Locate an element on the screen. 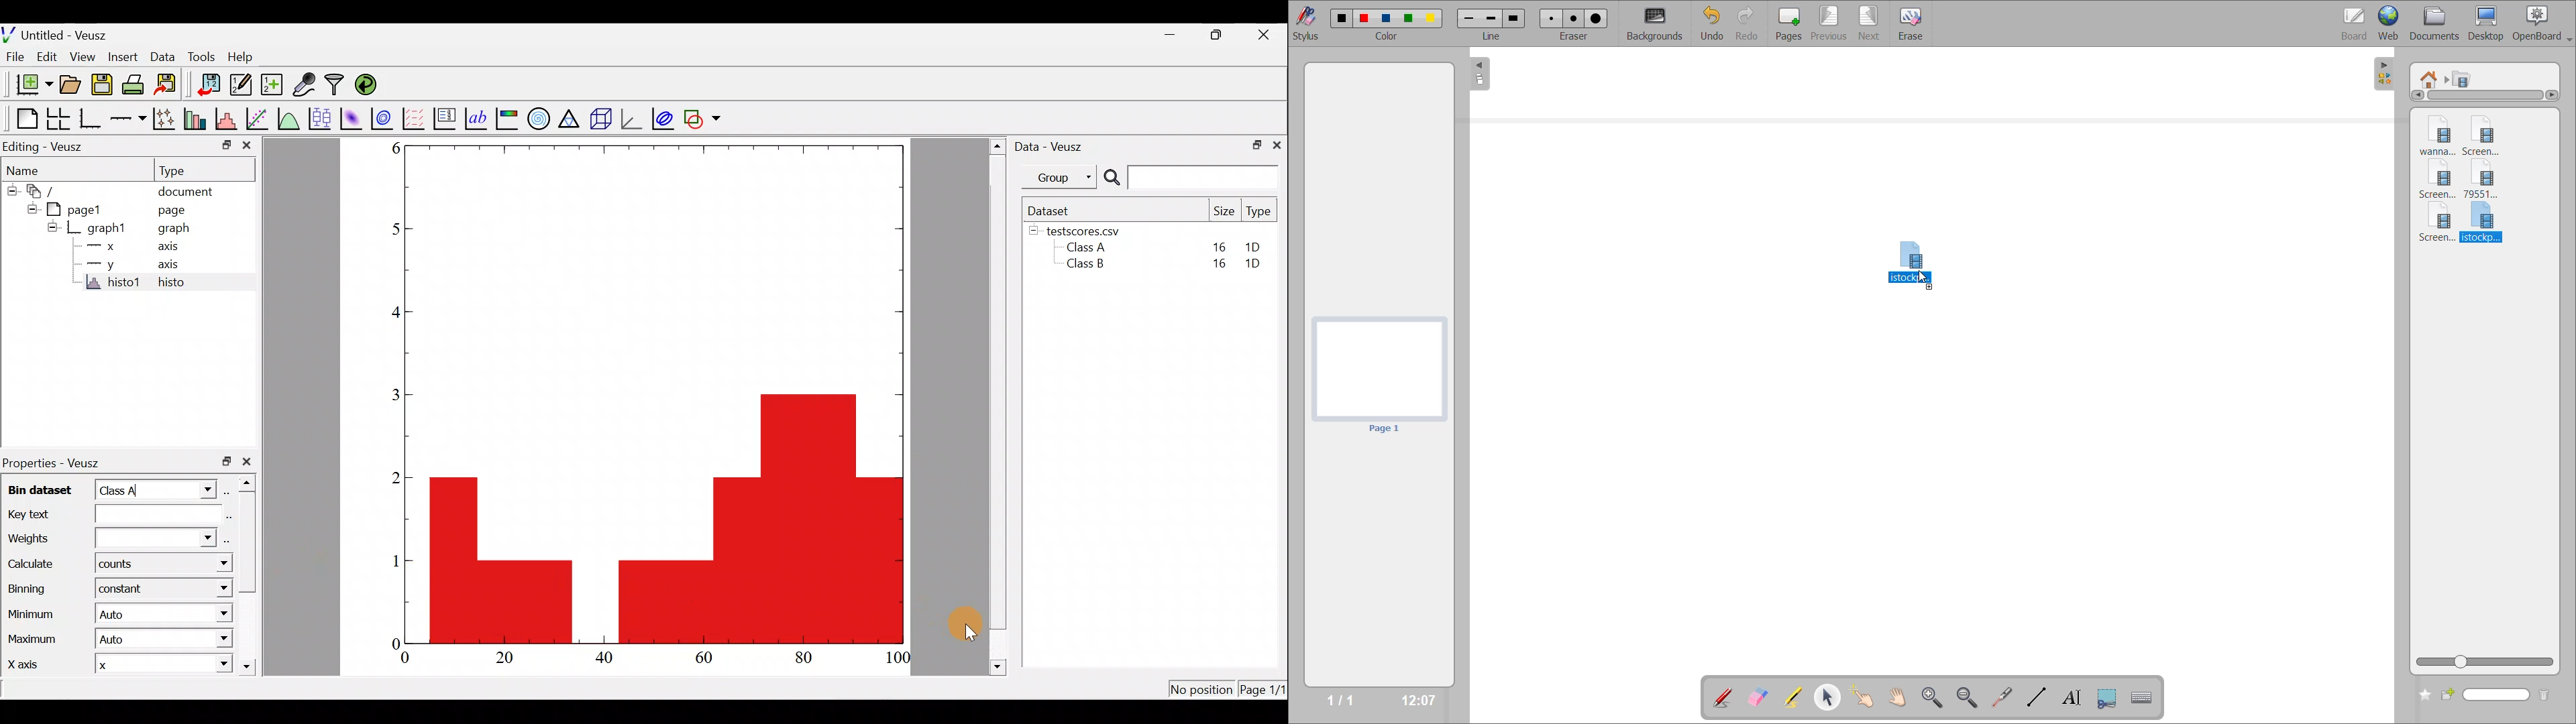 The image size is (2576, 728). X axis is located at coordinates (29, 666).